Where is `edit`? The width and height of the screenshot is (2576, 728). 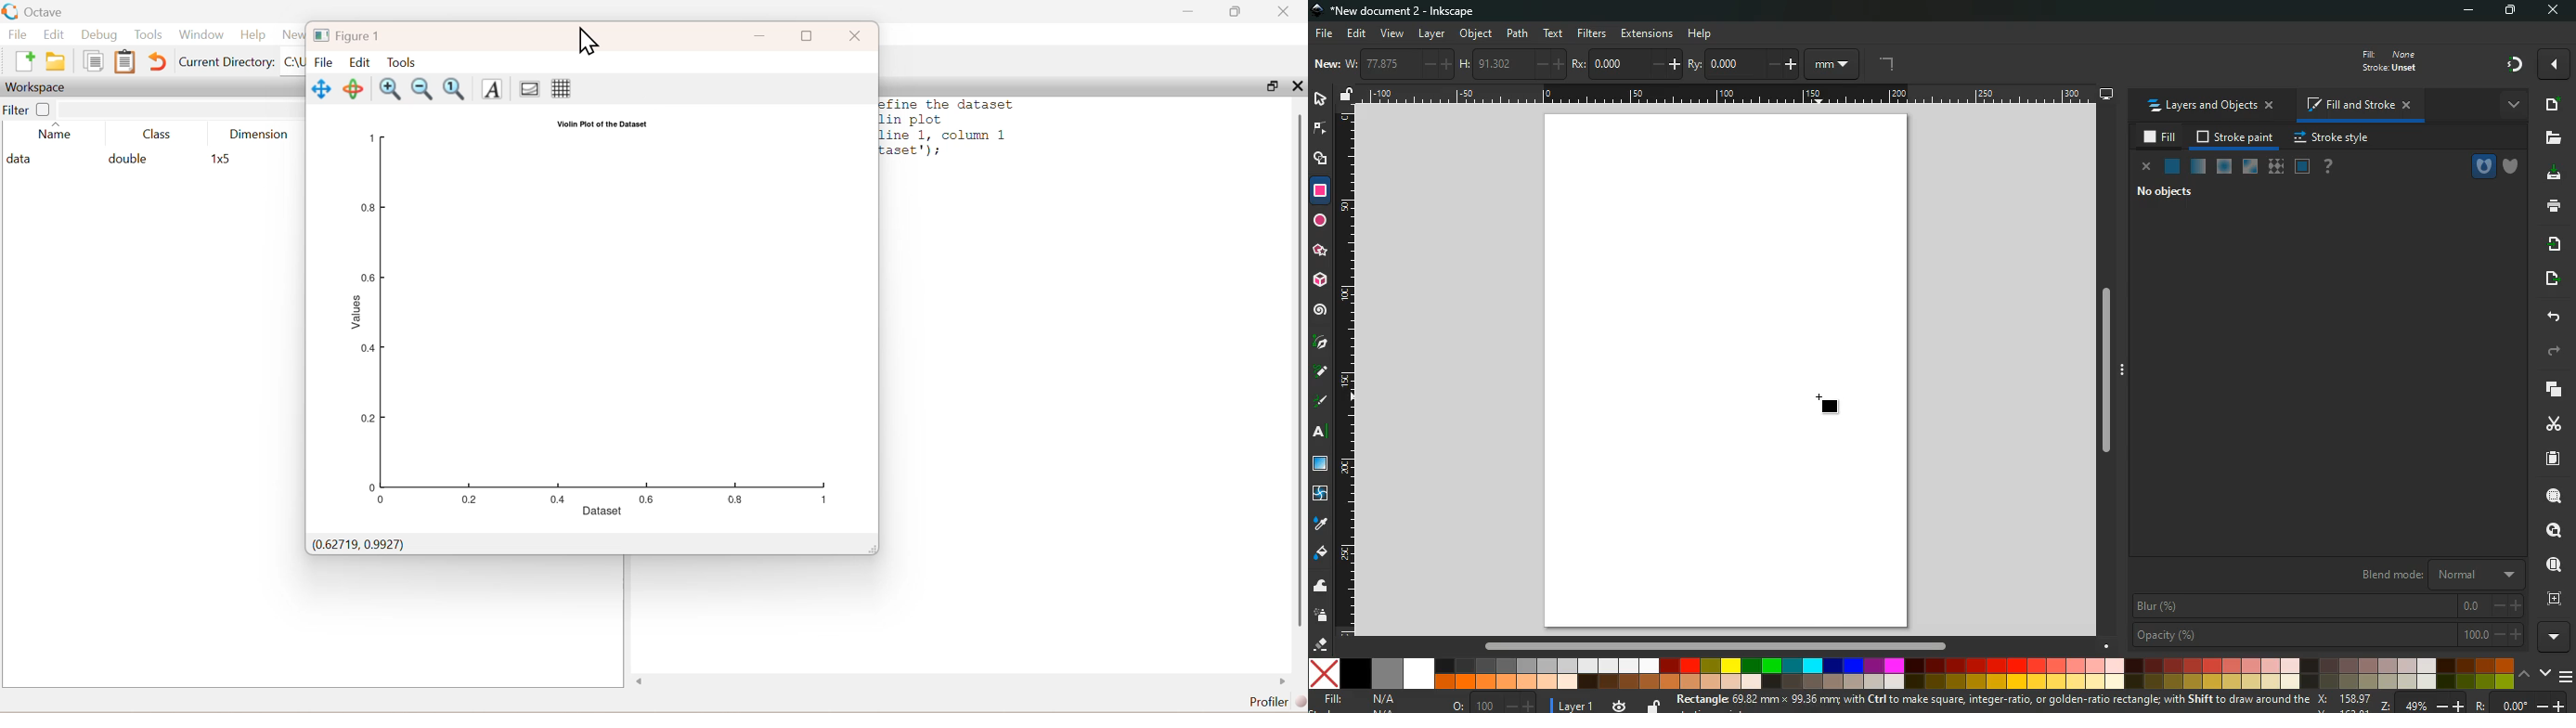 edit is located at coordinates (55, 34).